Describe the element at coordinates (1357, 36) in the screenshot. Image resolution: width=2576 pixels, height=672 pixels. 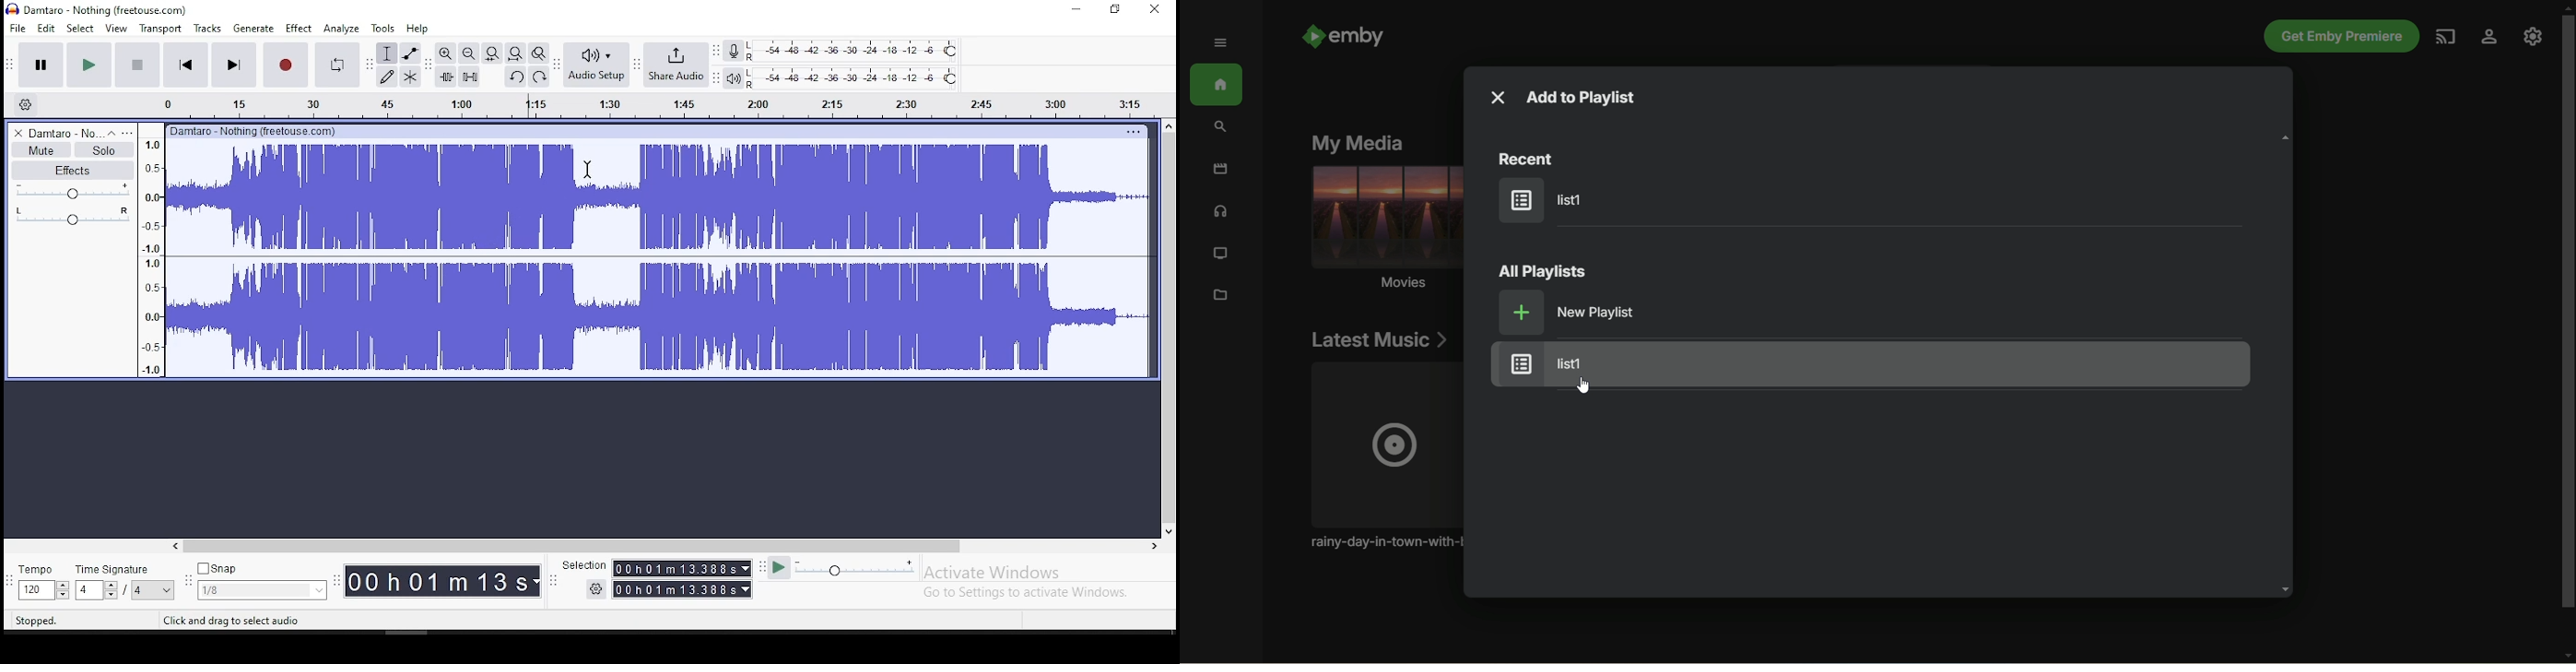
I see `emby` at that location.